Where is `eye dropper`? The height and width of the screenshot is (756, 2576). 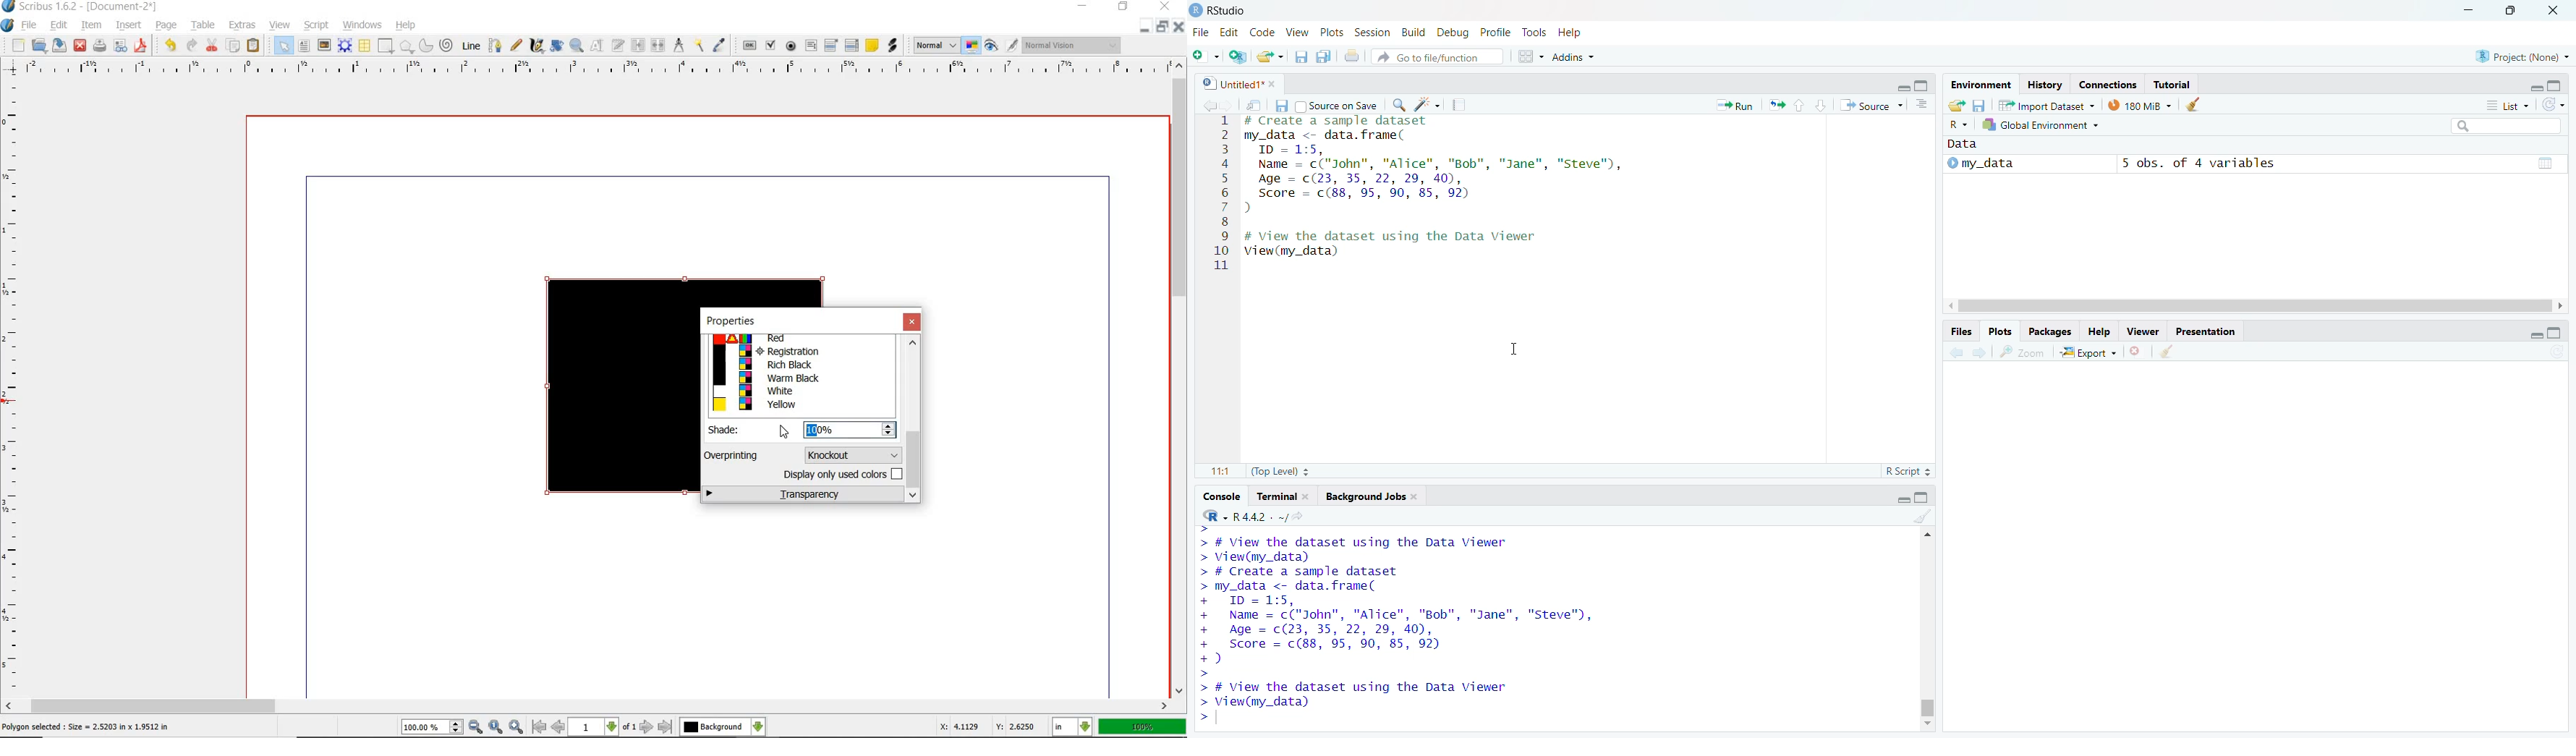 eye dropper is located at coordinates (721, 45).